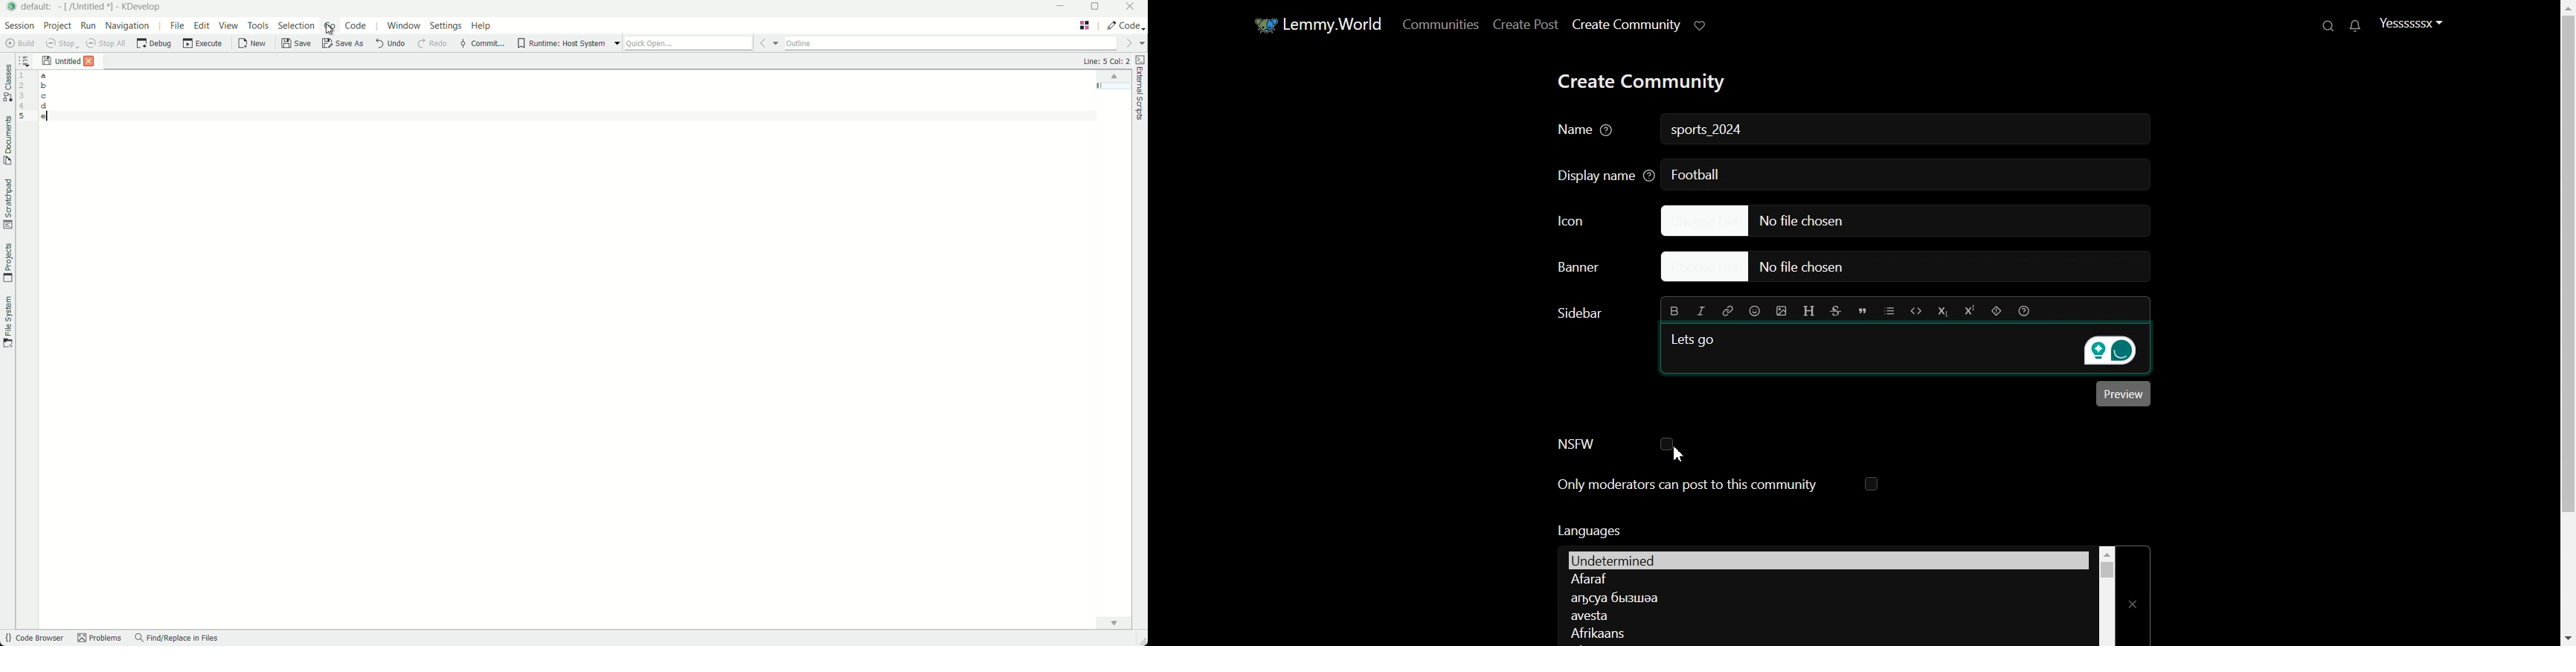 This screenshot has width=2576, height=672. I want to click on Language, so click(1823, 597).